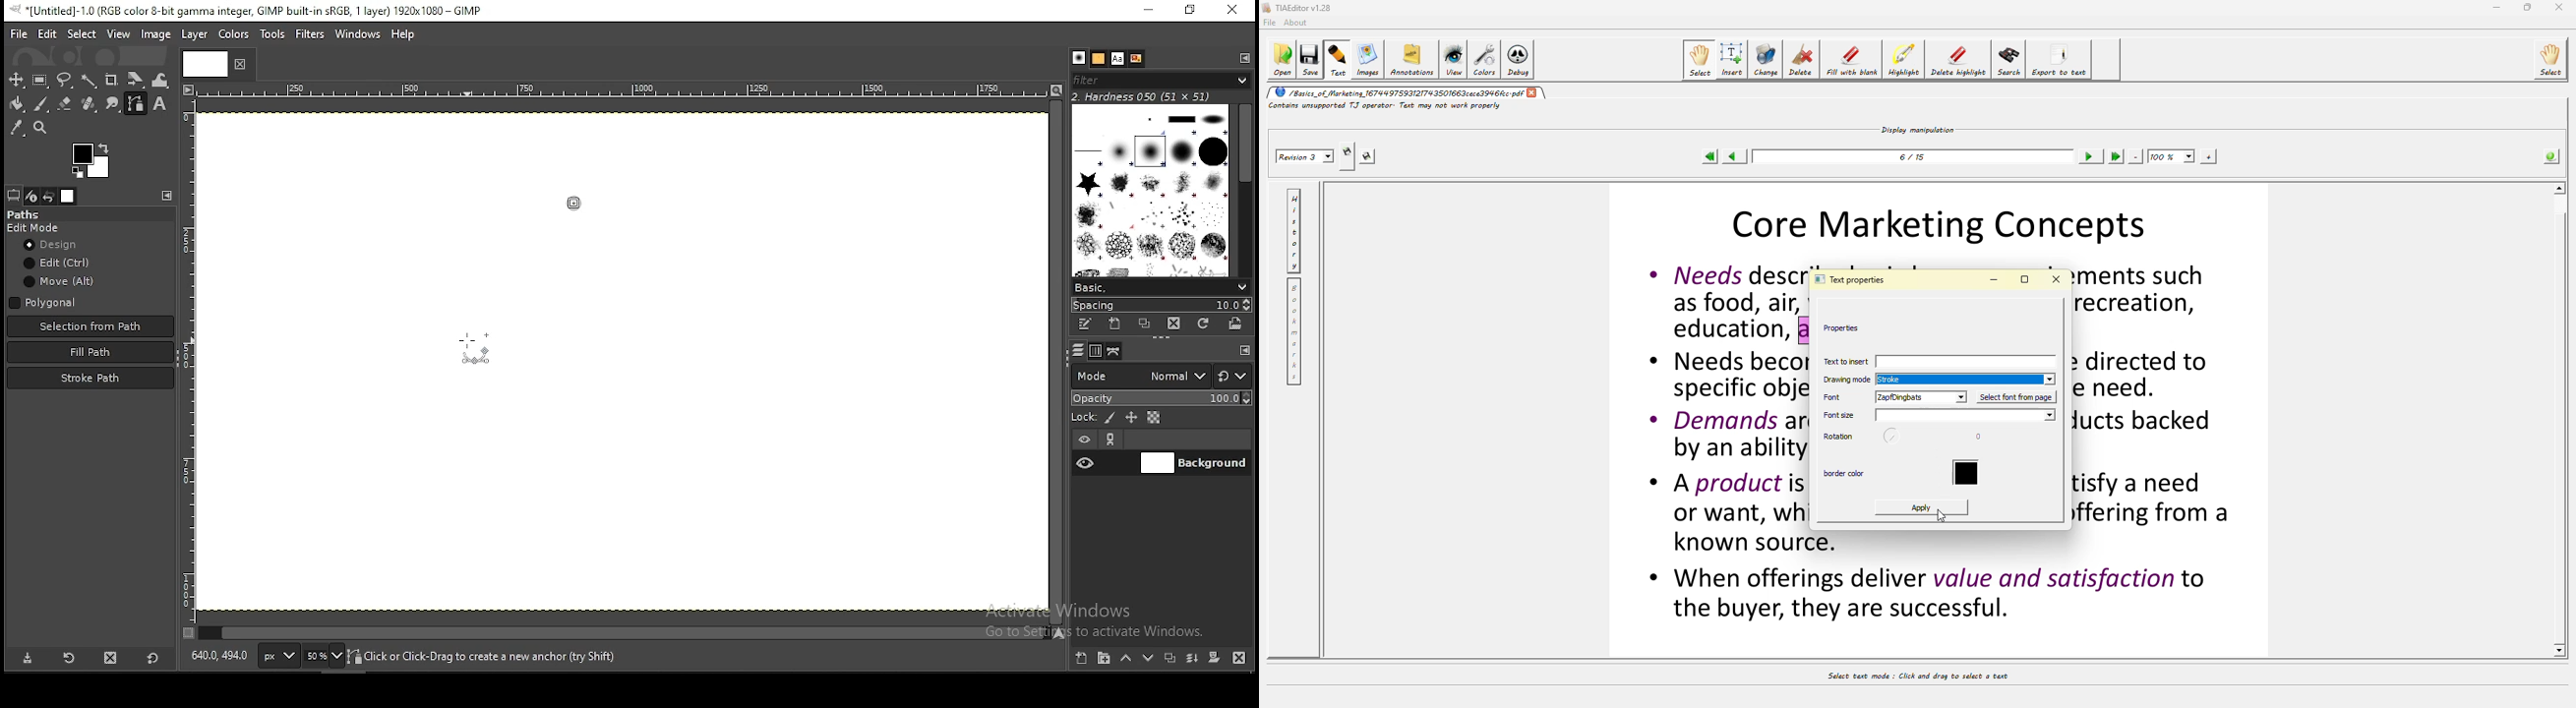 Image resolution: width=2576 pixels, height=728 pixels. Describe the element at coordinates (1233, 11) in the screenshot. I see `close window` at that location.